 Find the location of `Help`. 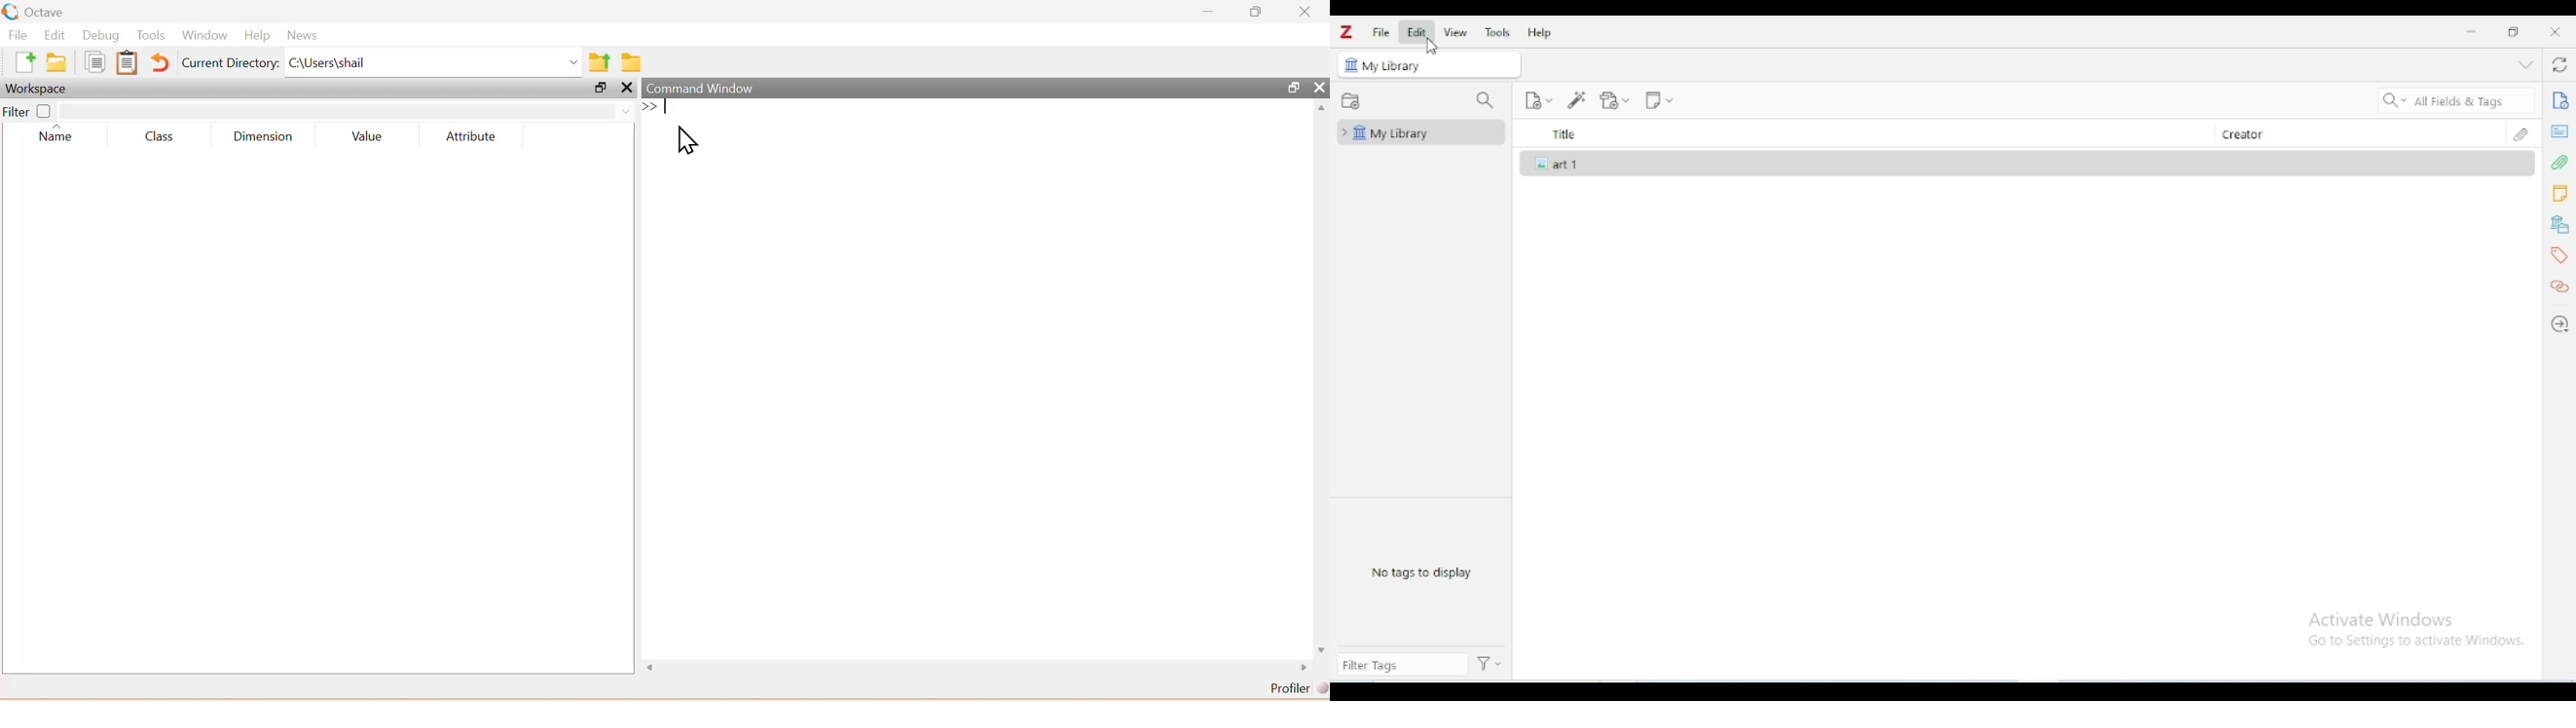

Help is located at coordinates (256, 37).